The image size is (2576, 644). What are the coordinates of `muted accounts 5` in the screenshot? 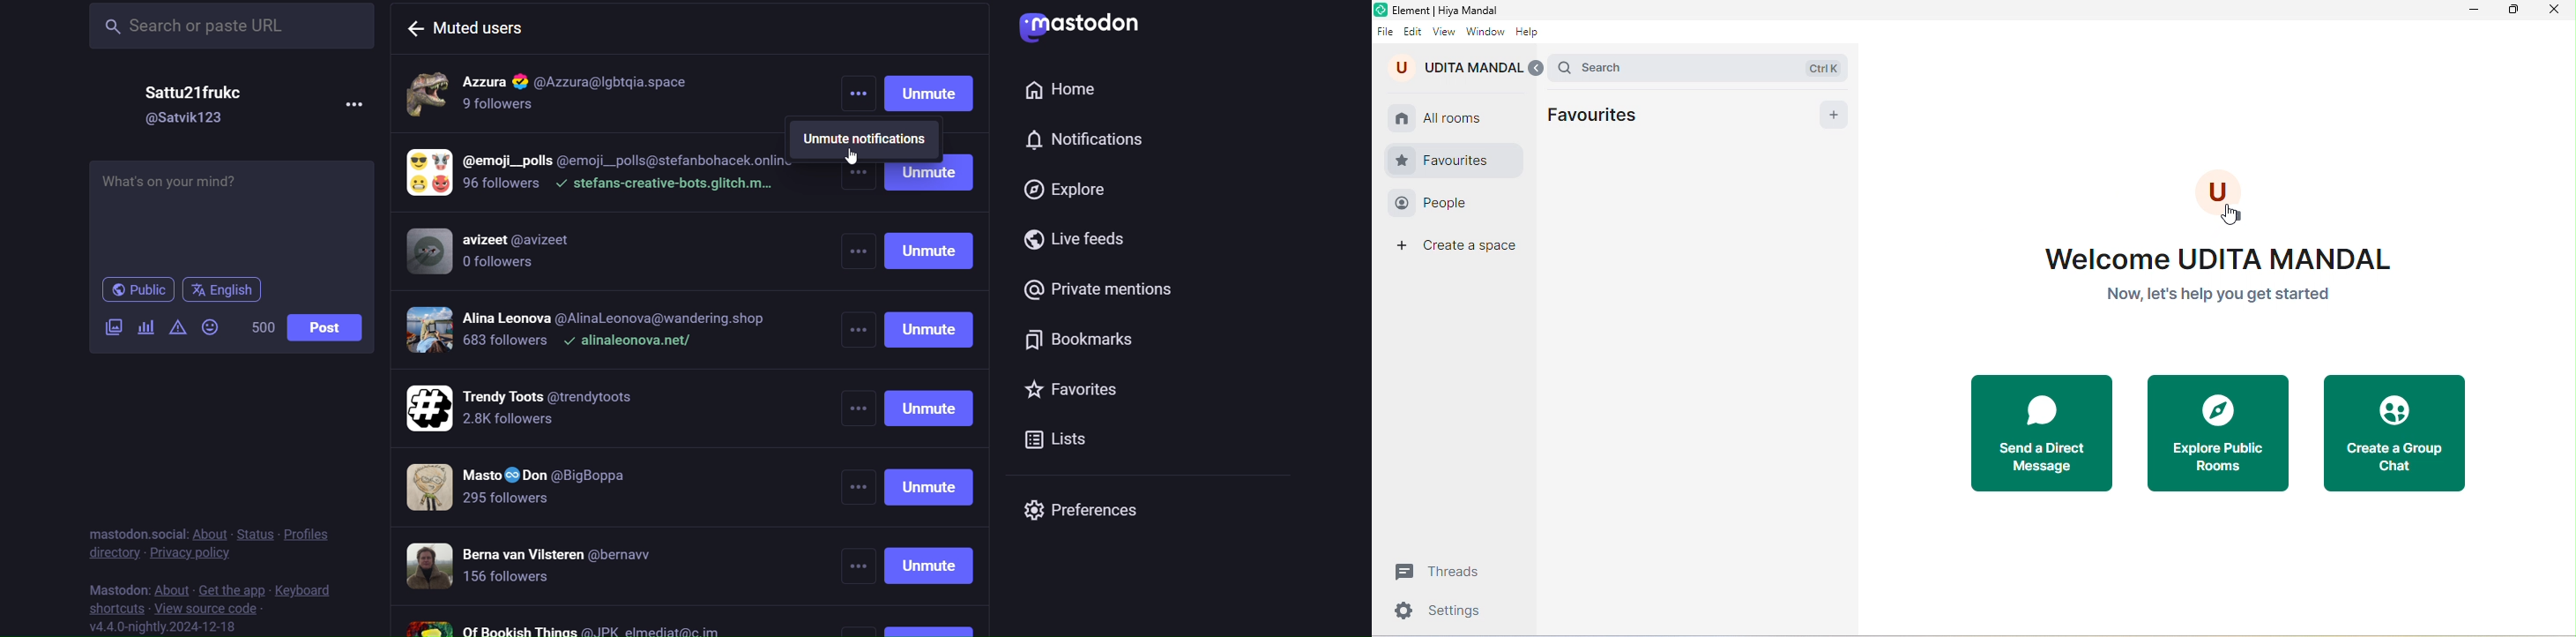 It's located at (541, 412).